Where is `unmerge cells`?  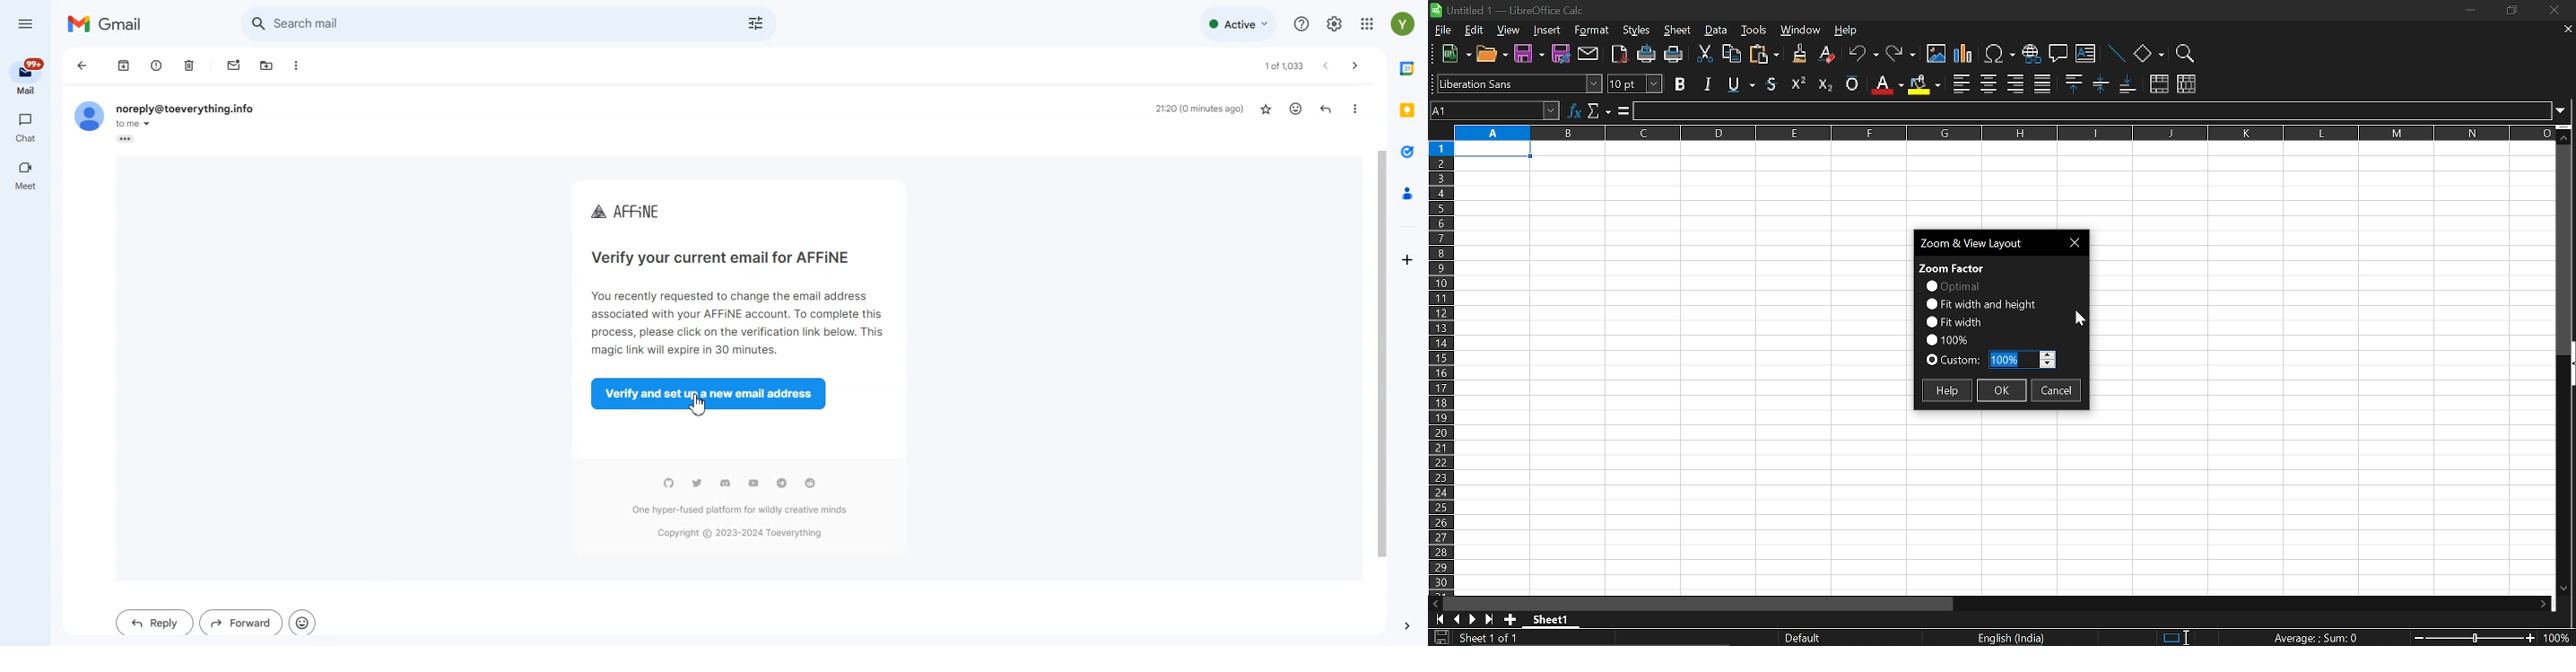 unmerge cells is located at coordinates (2186, 83).